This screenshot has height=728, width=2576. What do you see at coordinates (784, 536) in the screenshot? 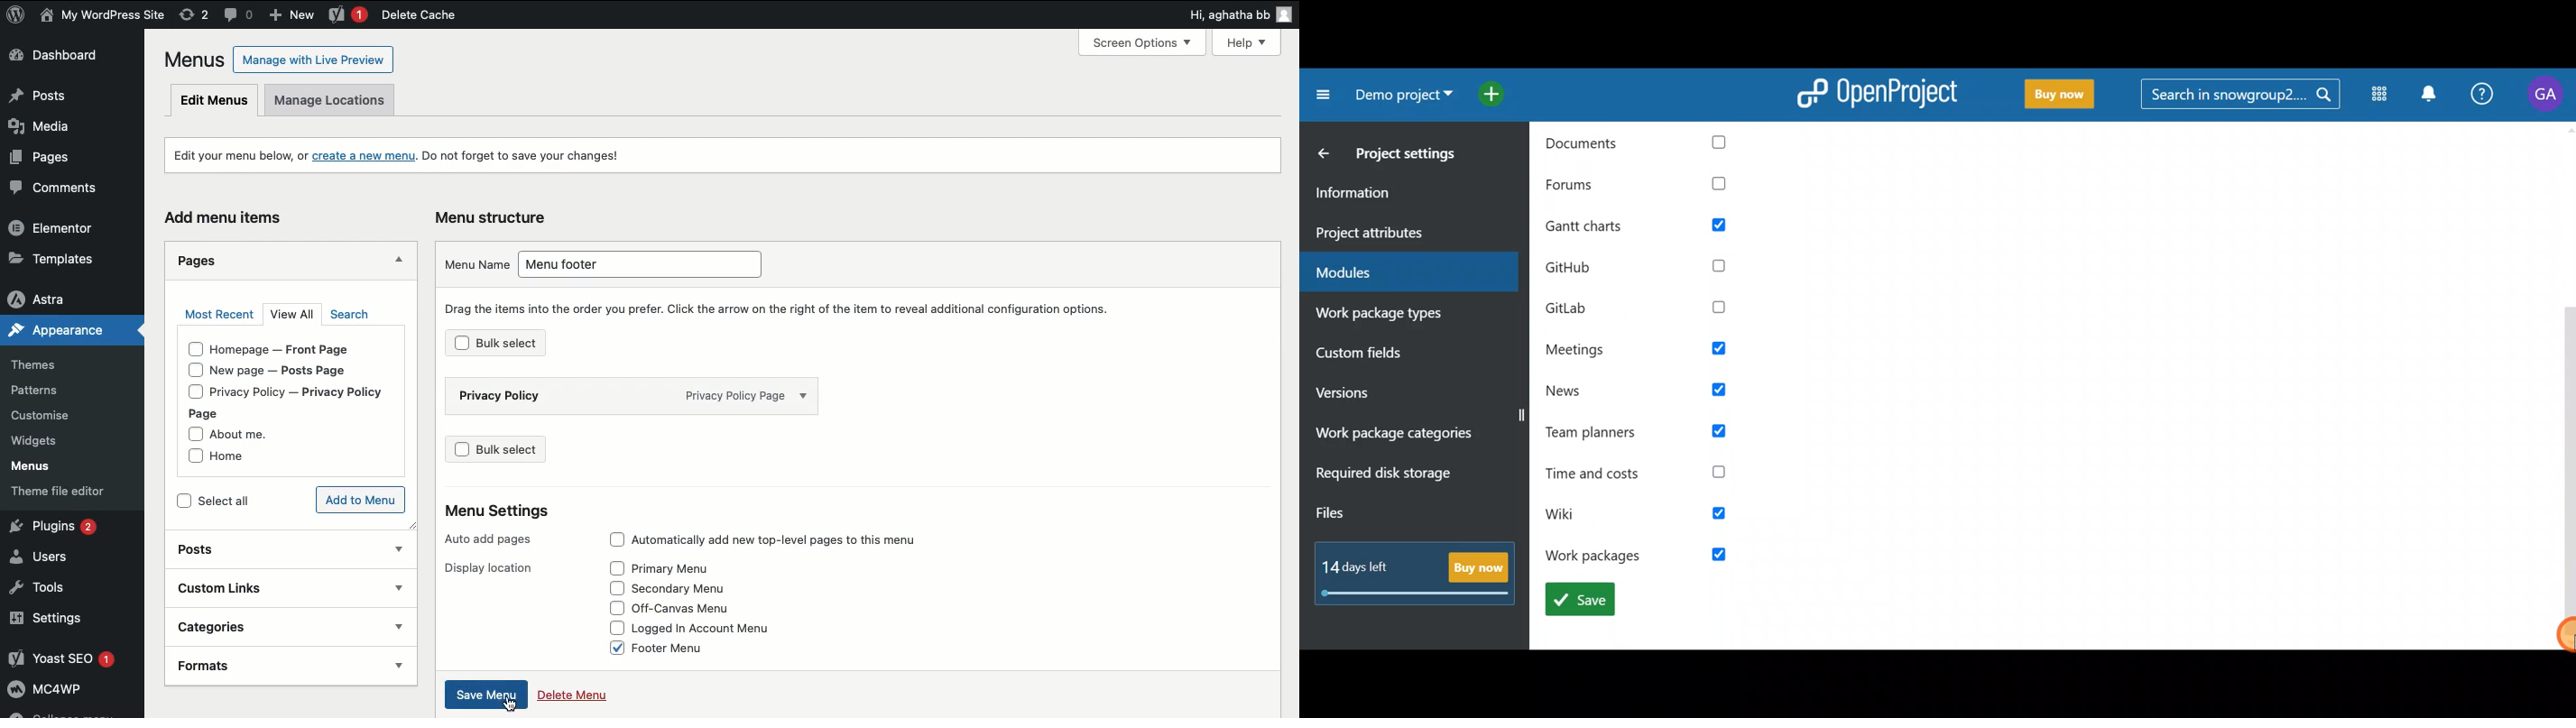
I see ` Automatically add new top-level pages to this menu` at bounding box center [784, 536].